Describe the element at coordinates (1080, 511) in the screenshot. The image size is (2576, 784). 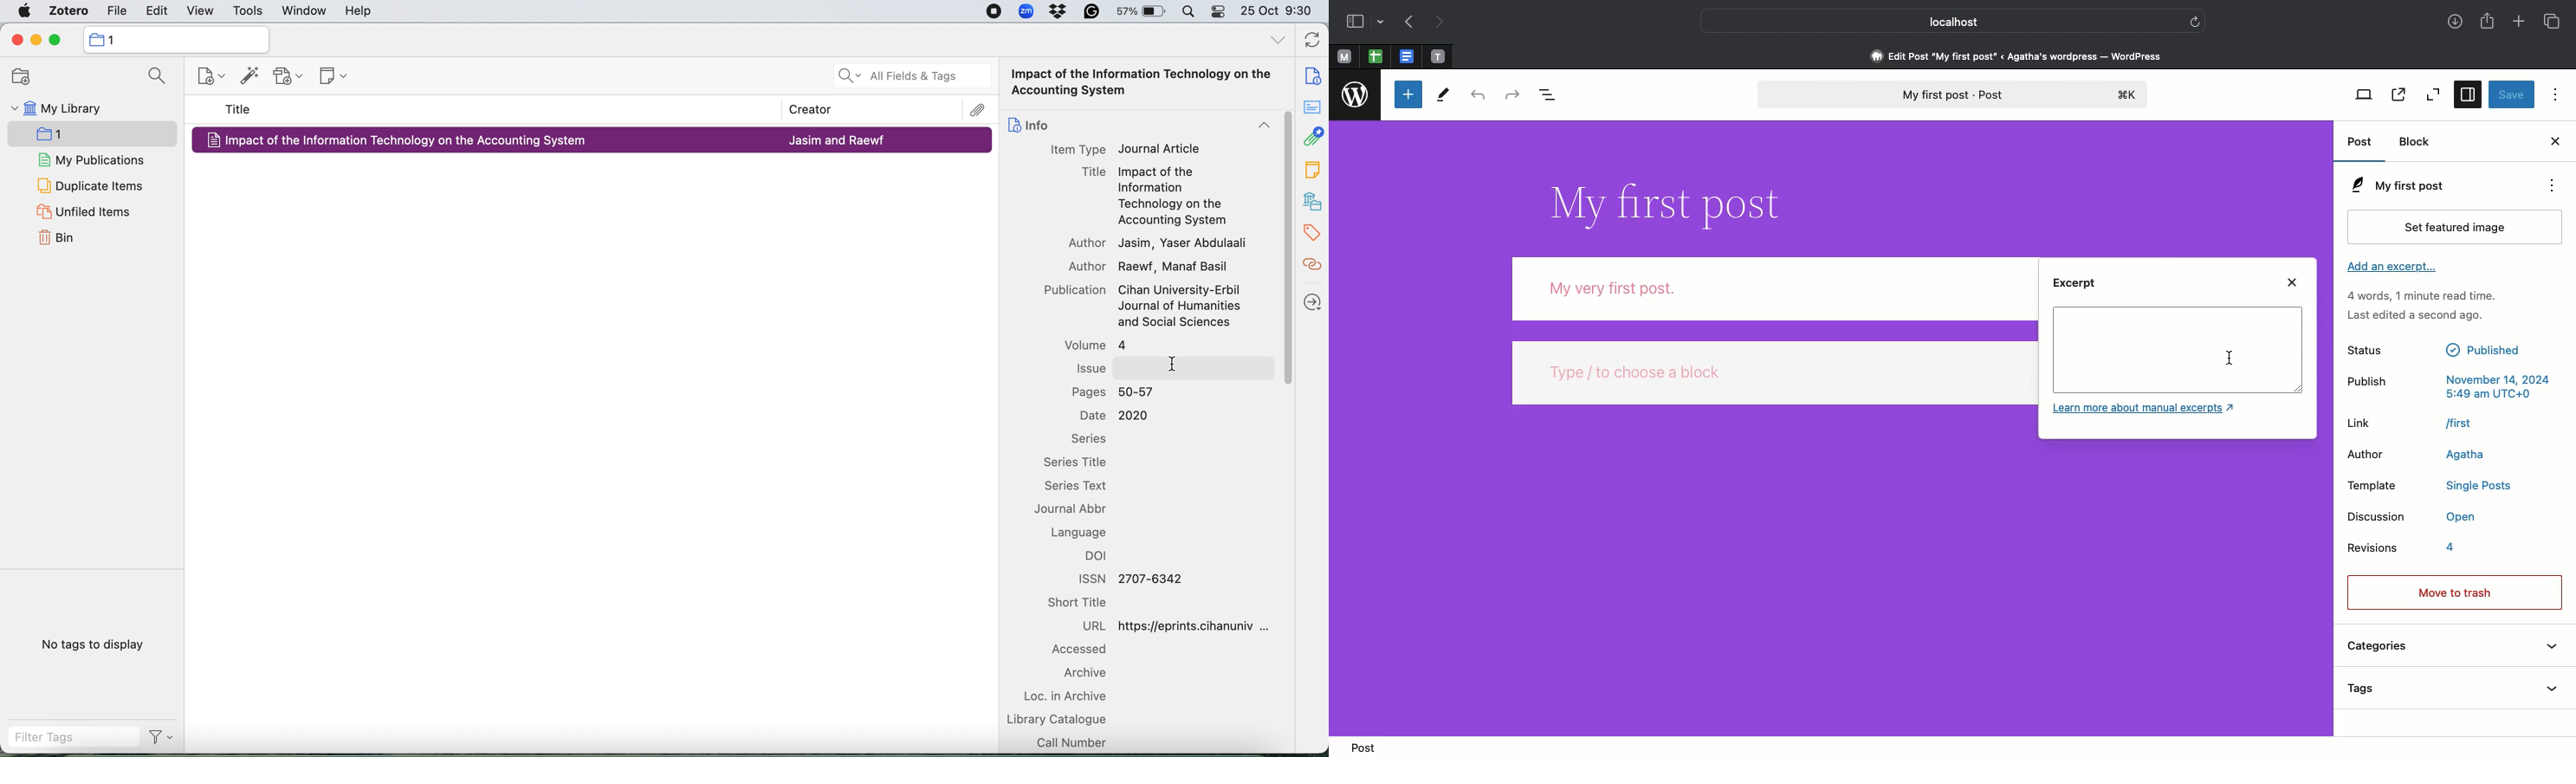
I see `journal abbr` at that location.